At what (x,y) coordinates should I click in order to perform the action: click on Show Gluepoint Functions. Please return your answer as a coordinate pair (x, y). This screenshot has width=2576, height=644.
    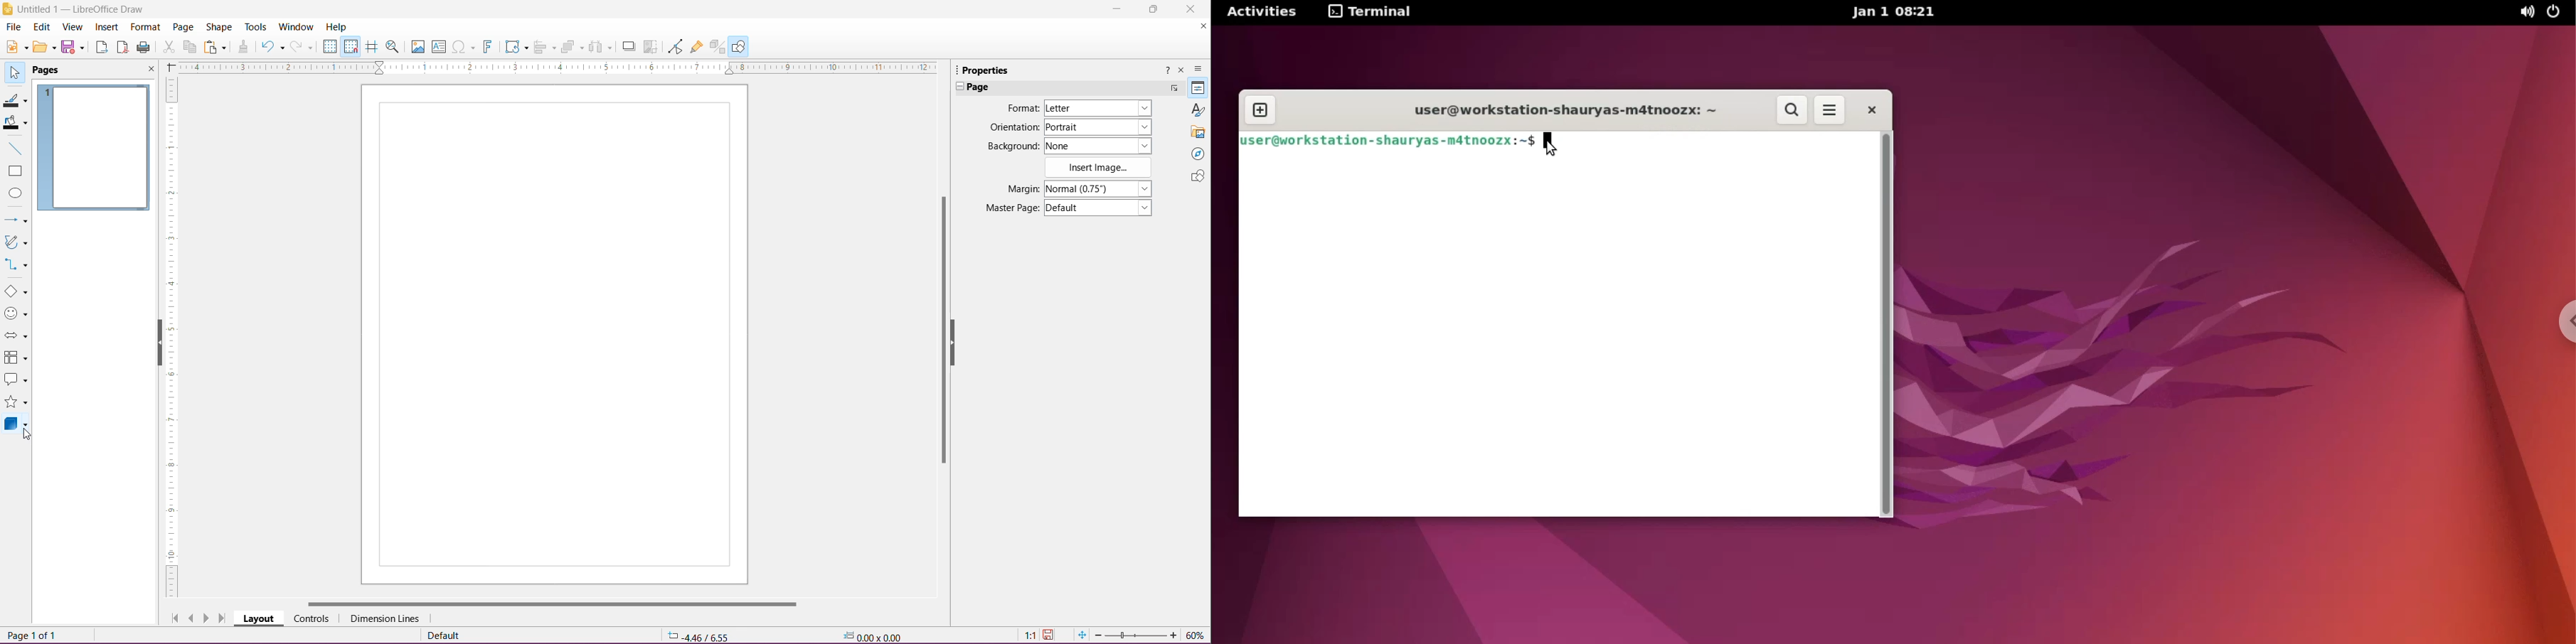
    Looking at the image, I should click on (697, 47).